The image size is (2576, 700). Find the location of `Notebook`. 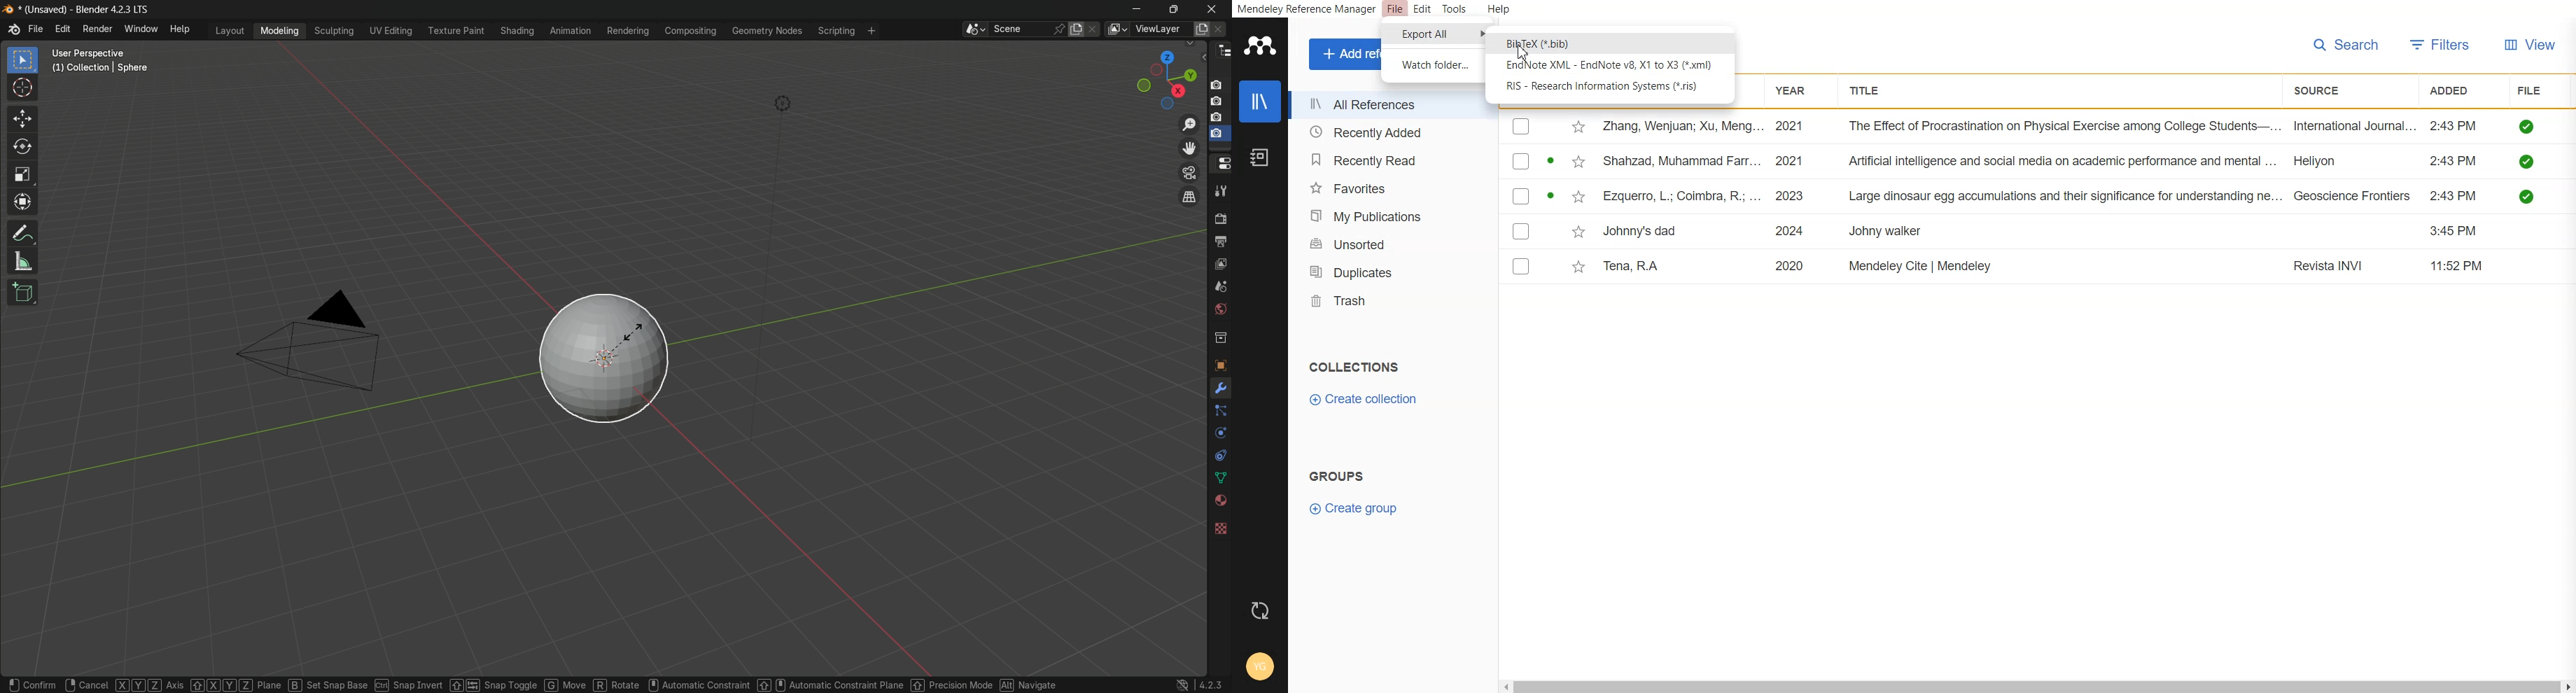

Notebook is located at coordinates (1259, 158).